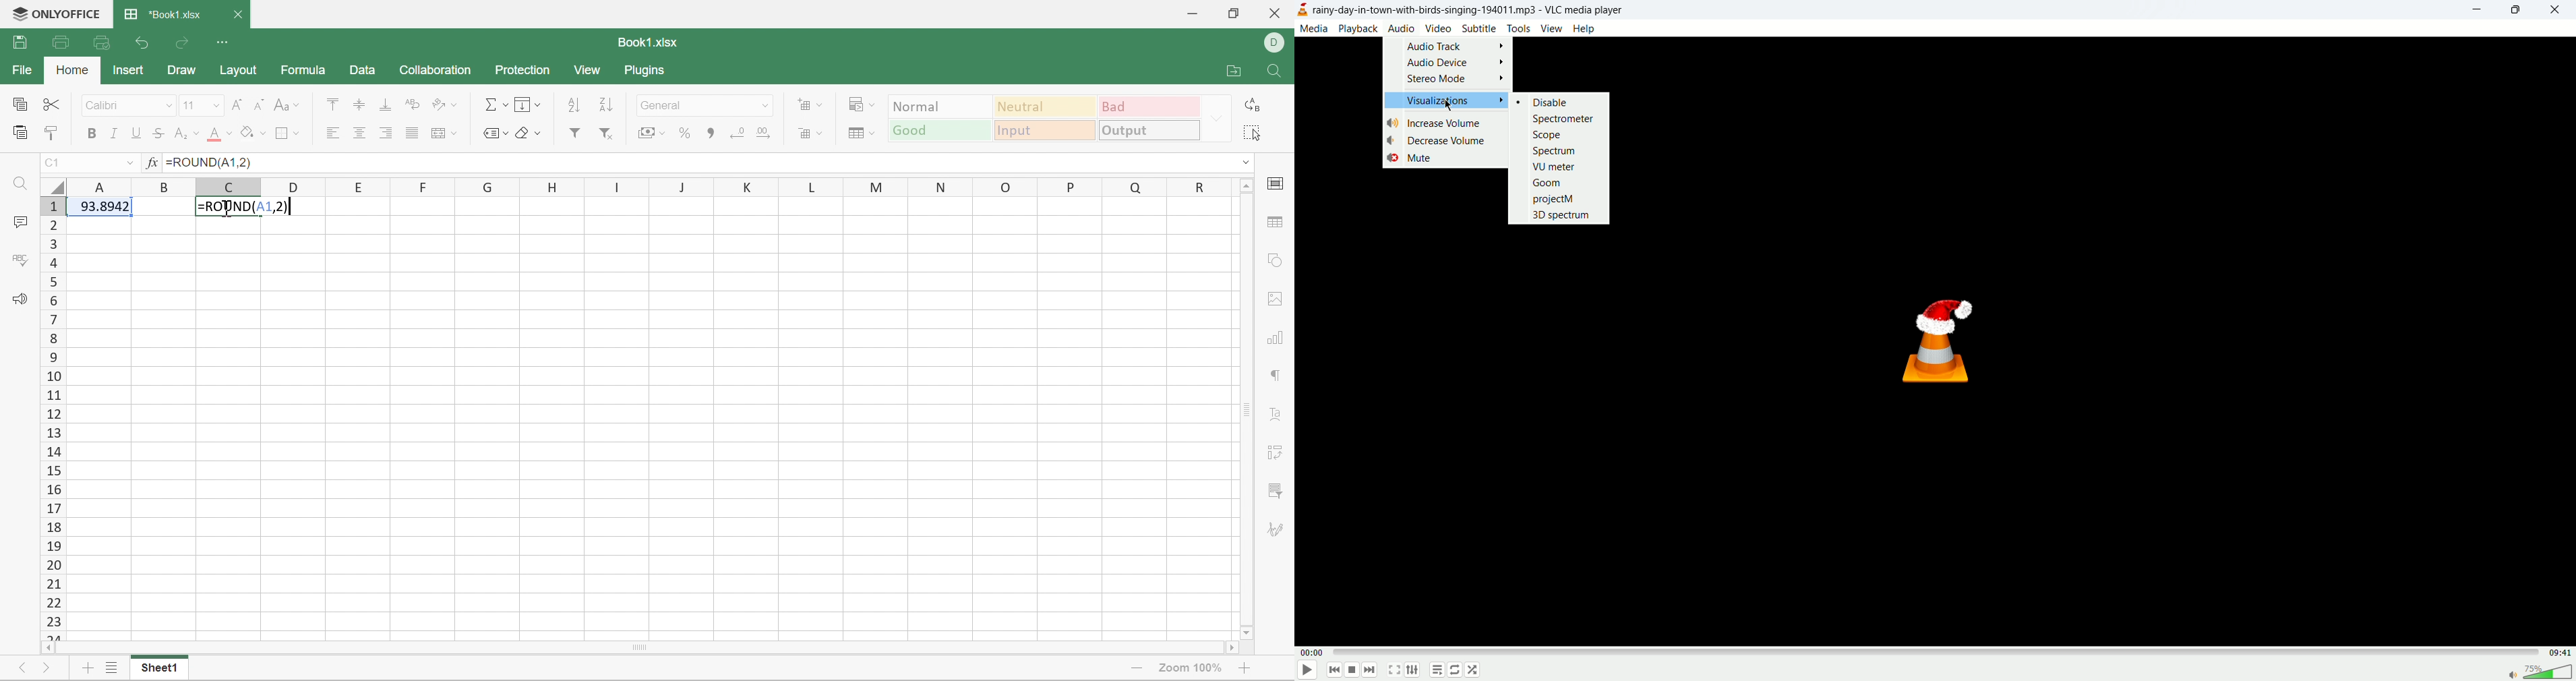  What do you see at coordinates (24, 668) in the screenshot?
I see `Previous` at bounding box center [24, 668].